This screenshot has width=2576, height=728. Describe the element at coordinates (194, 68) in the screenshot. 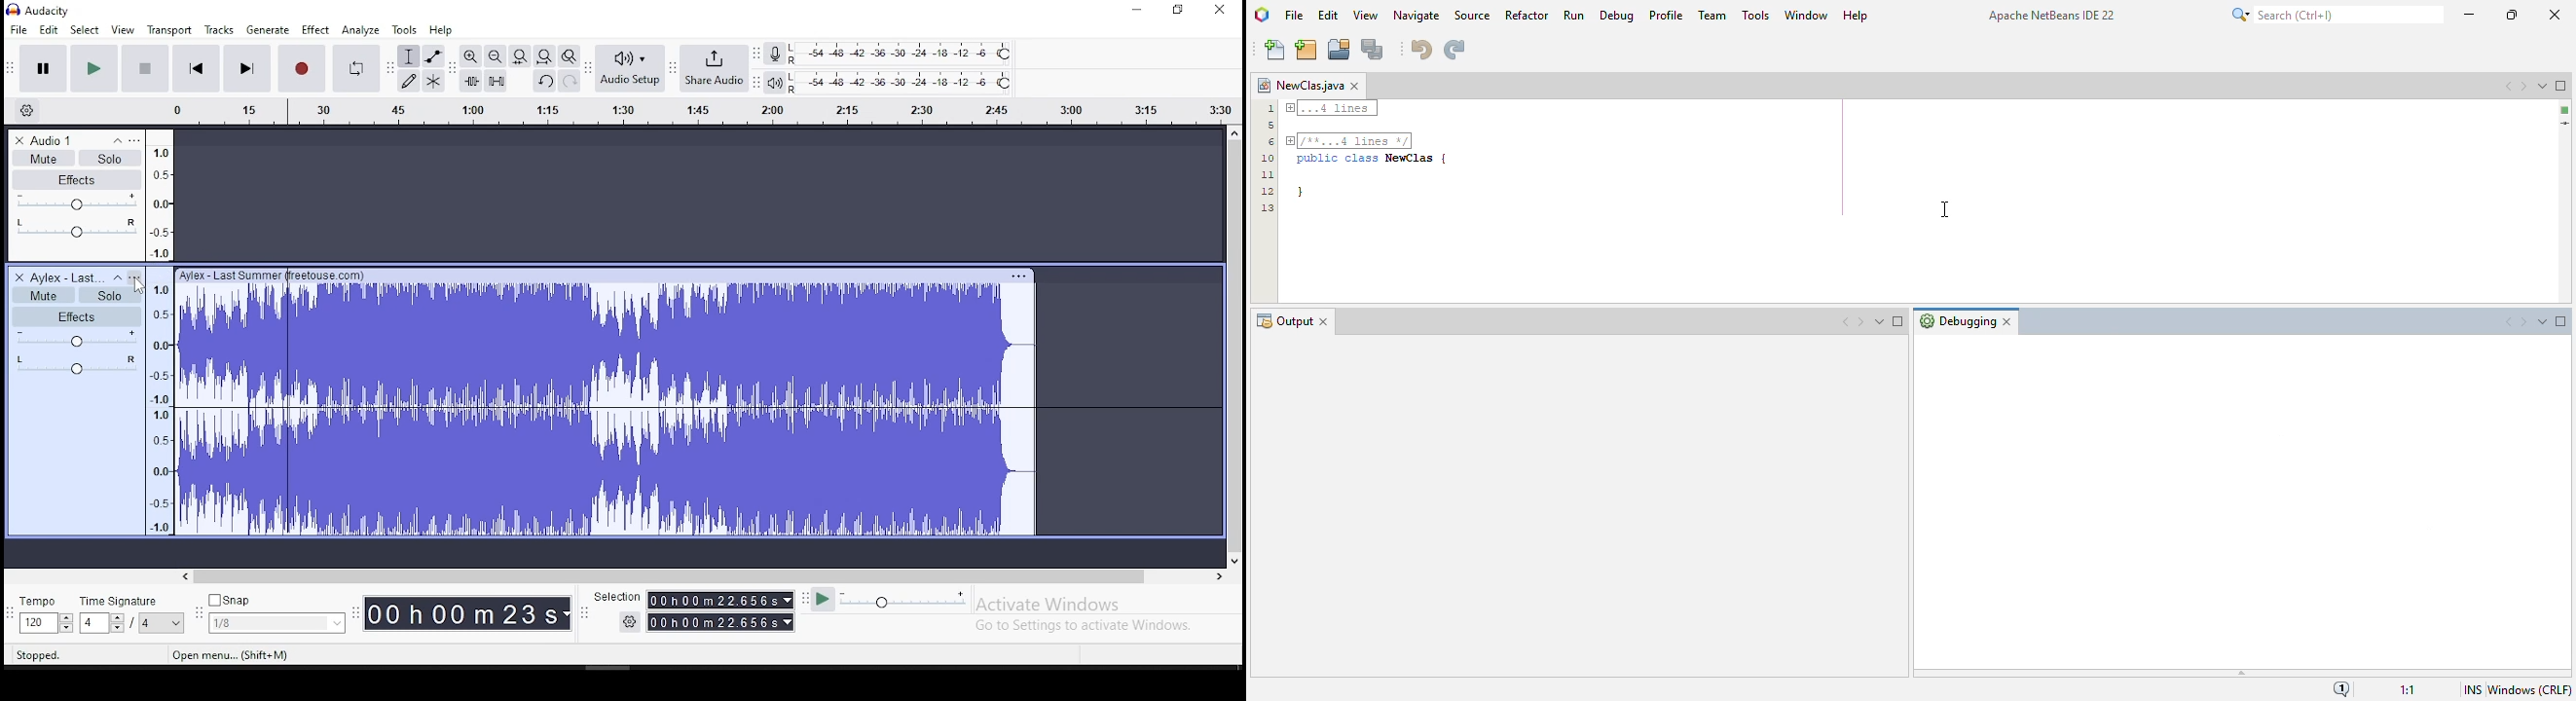

I see `skip to start` at that location.